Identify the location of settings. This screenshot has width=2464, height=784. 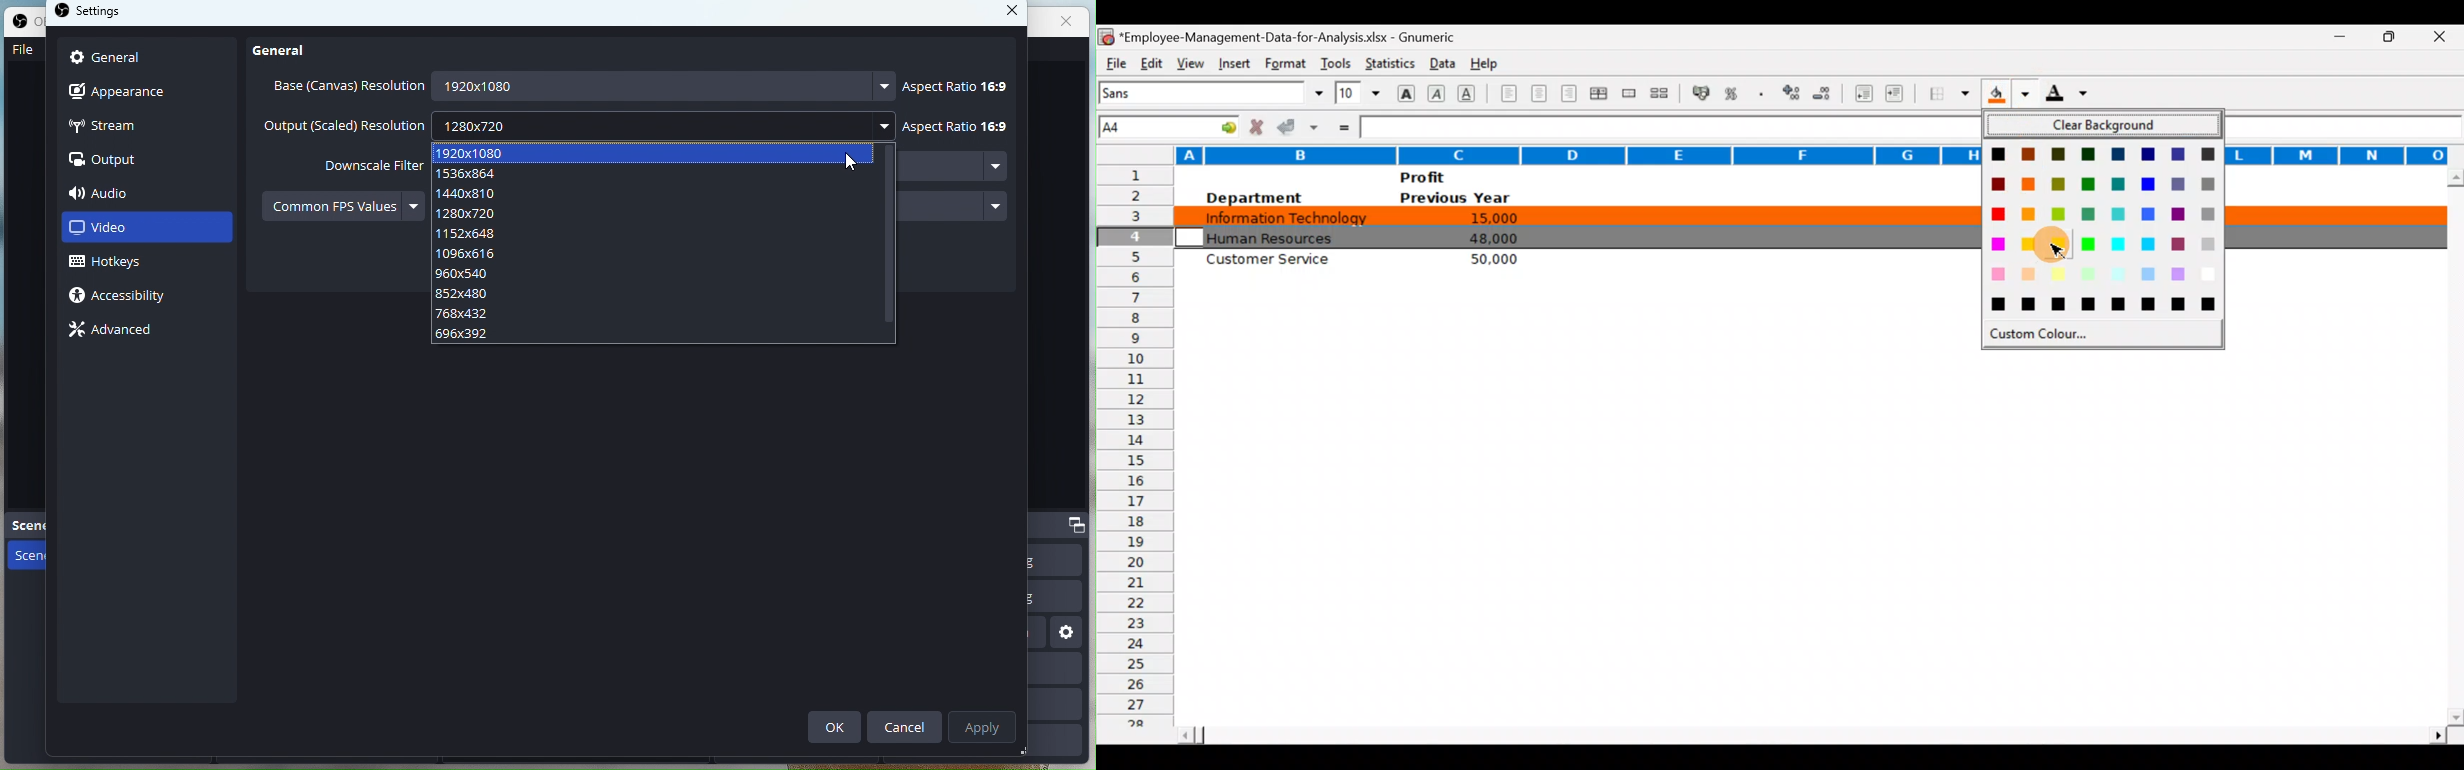
(108, 14).